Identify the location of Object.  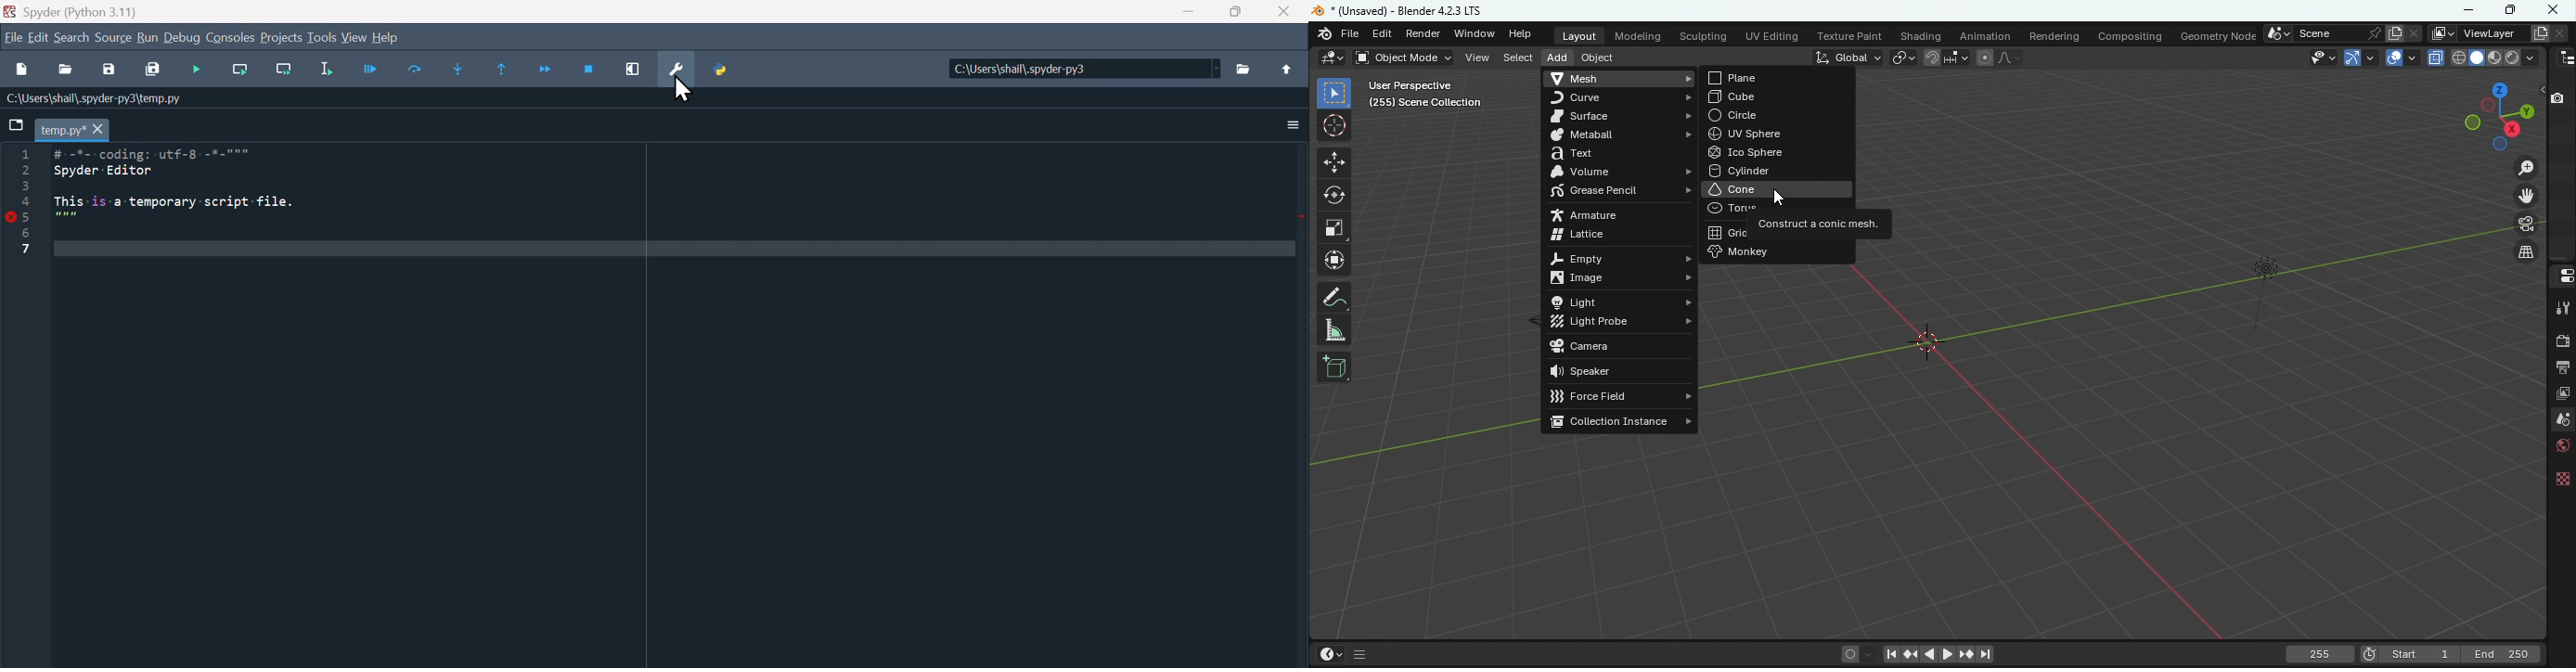
(1600, 59).